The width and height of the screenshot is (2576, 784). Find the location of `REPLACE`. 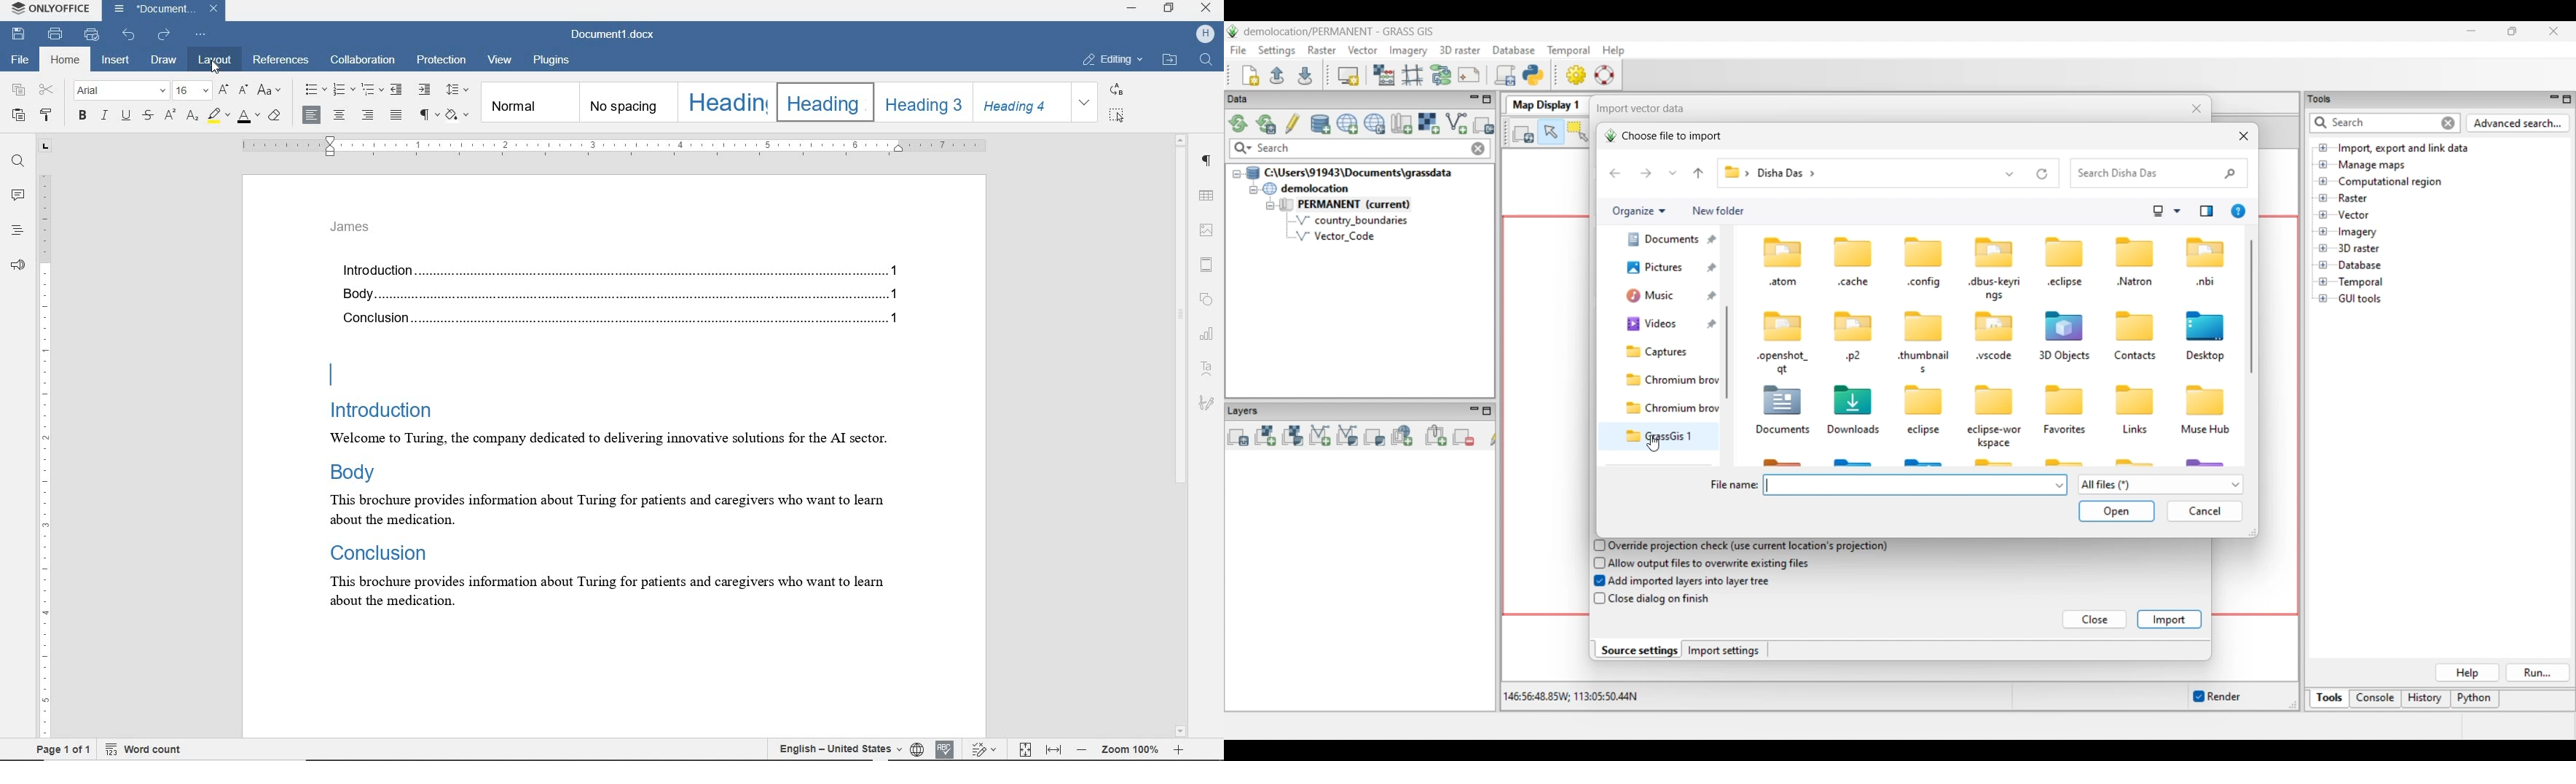

REPLACE is located at coordinates (1118, 91).